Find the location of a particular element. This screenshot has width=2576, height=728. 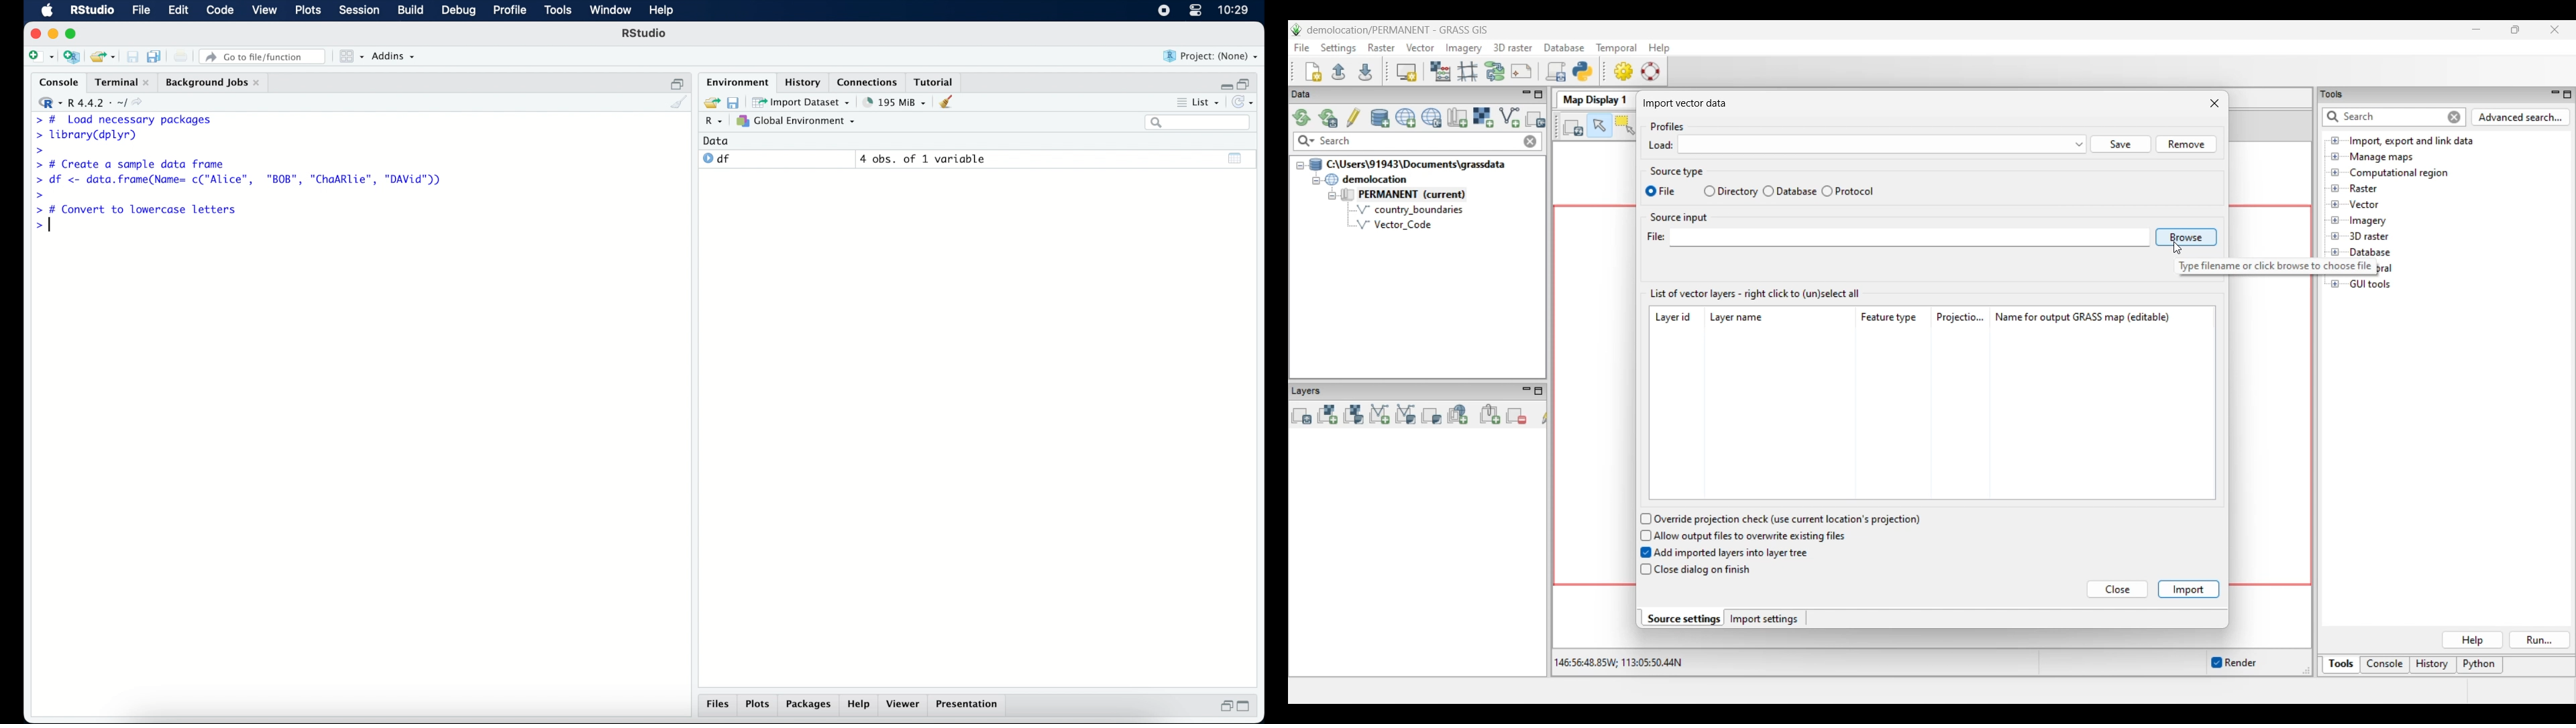

maximize is located at coordinates (1248, 707).